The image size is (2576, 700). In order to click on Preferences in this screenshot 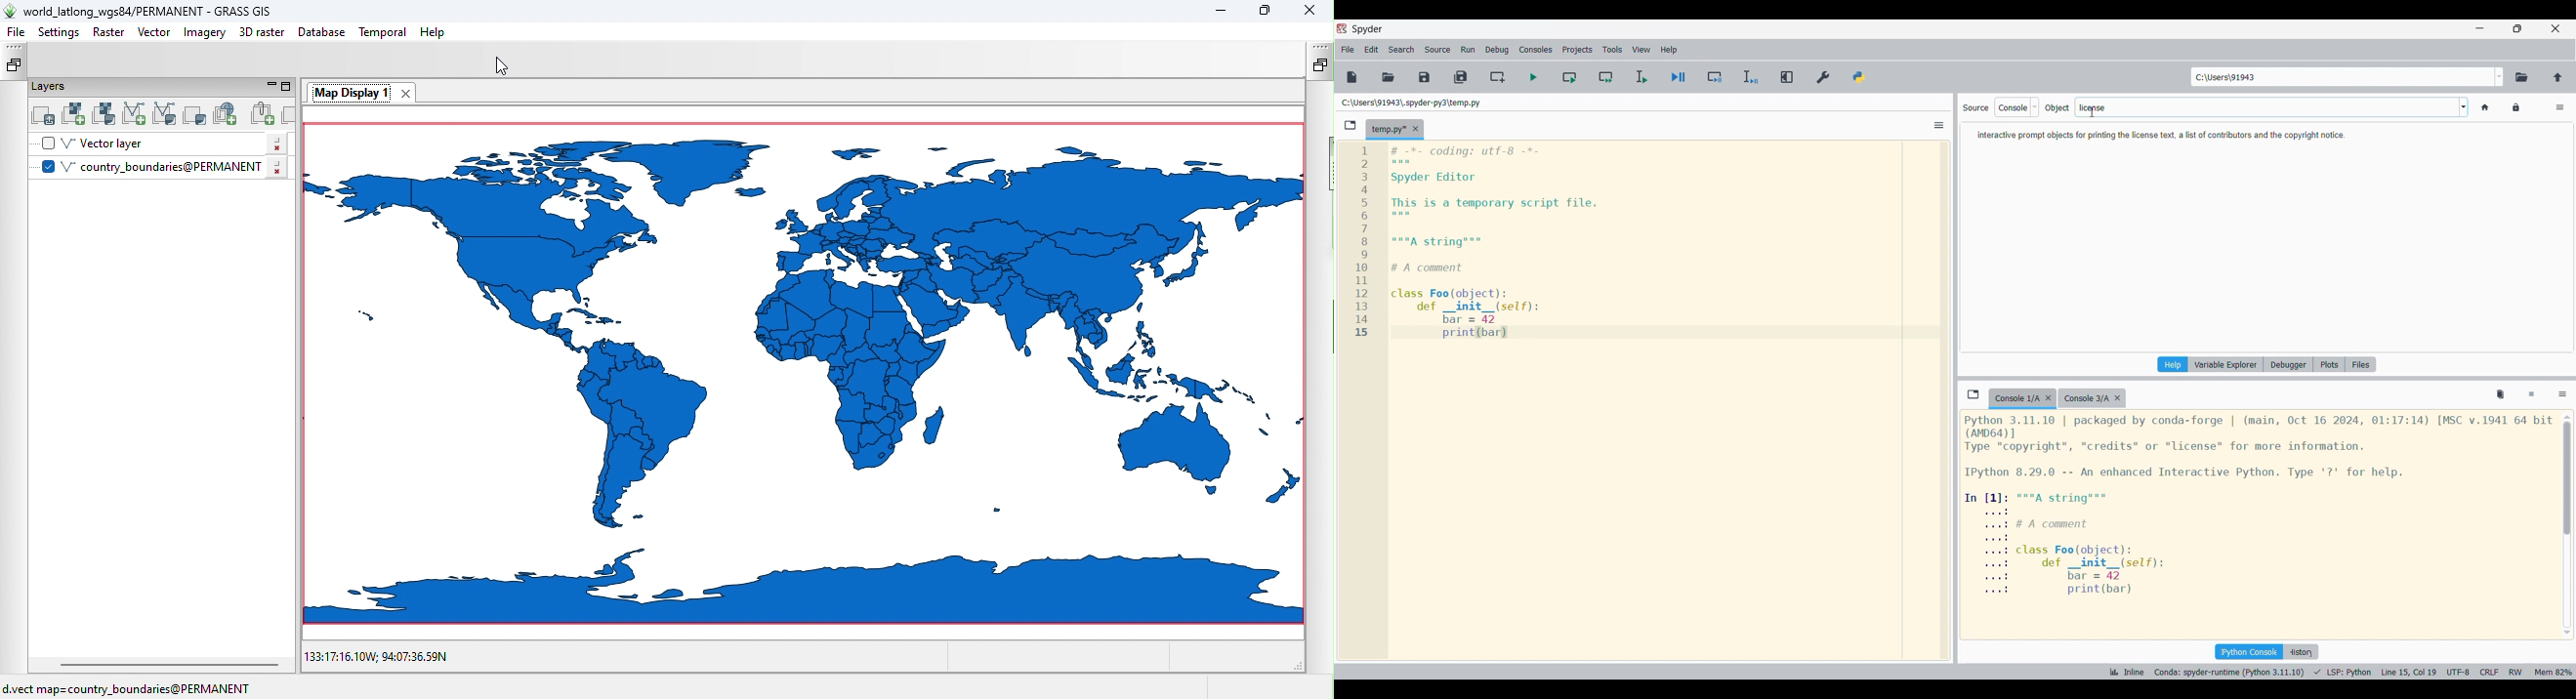, I will do `click(1823, 77)`.